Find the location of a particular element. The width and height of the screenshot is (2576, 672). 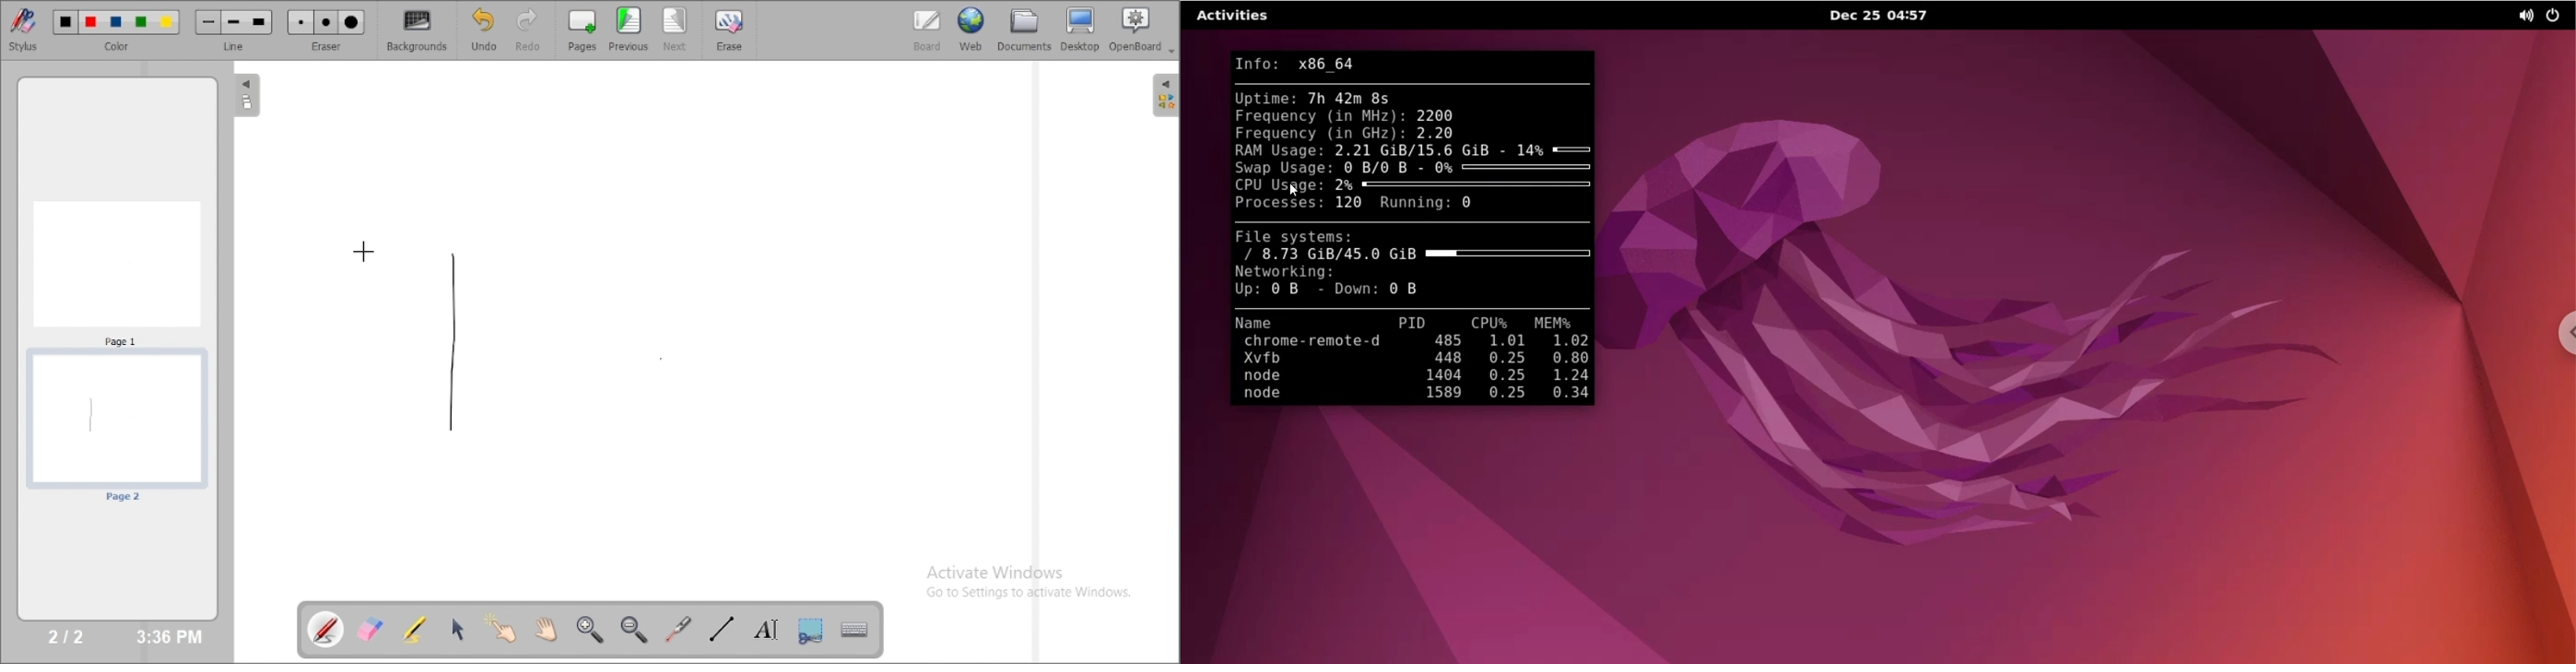

Small line is located at coordinates (208, 22).